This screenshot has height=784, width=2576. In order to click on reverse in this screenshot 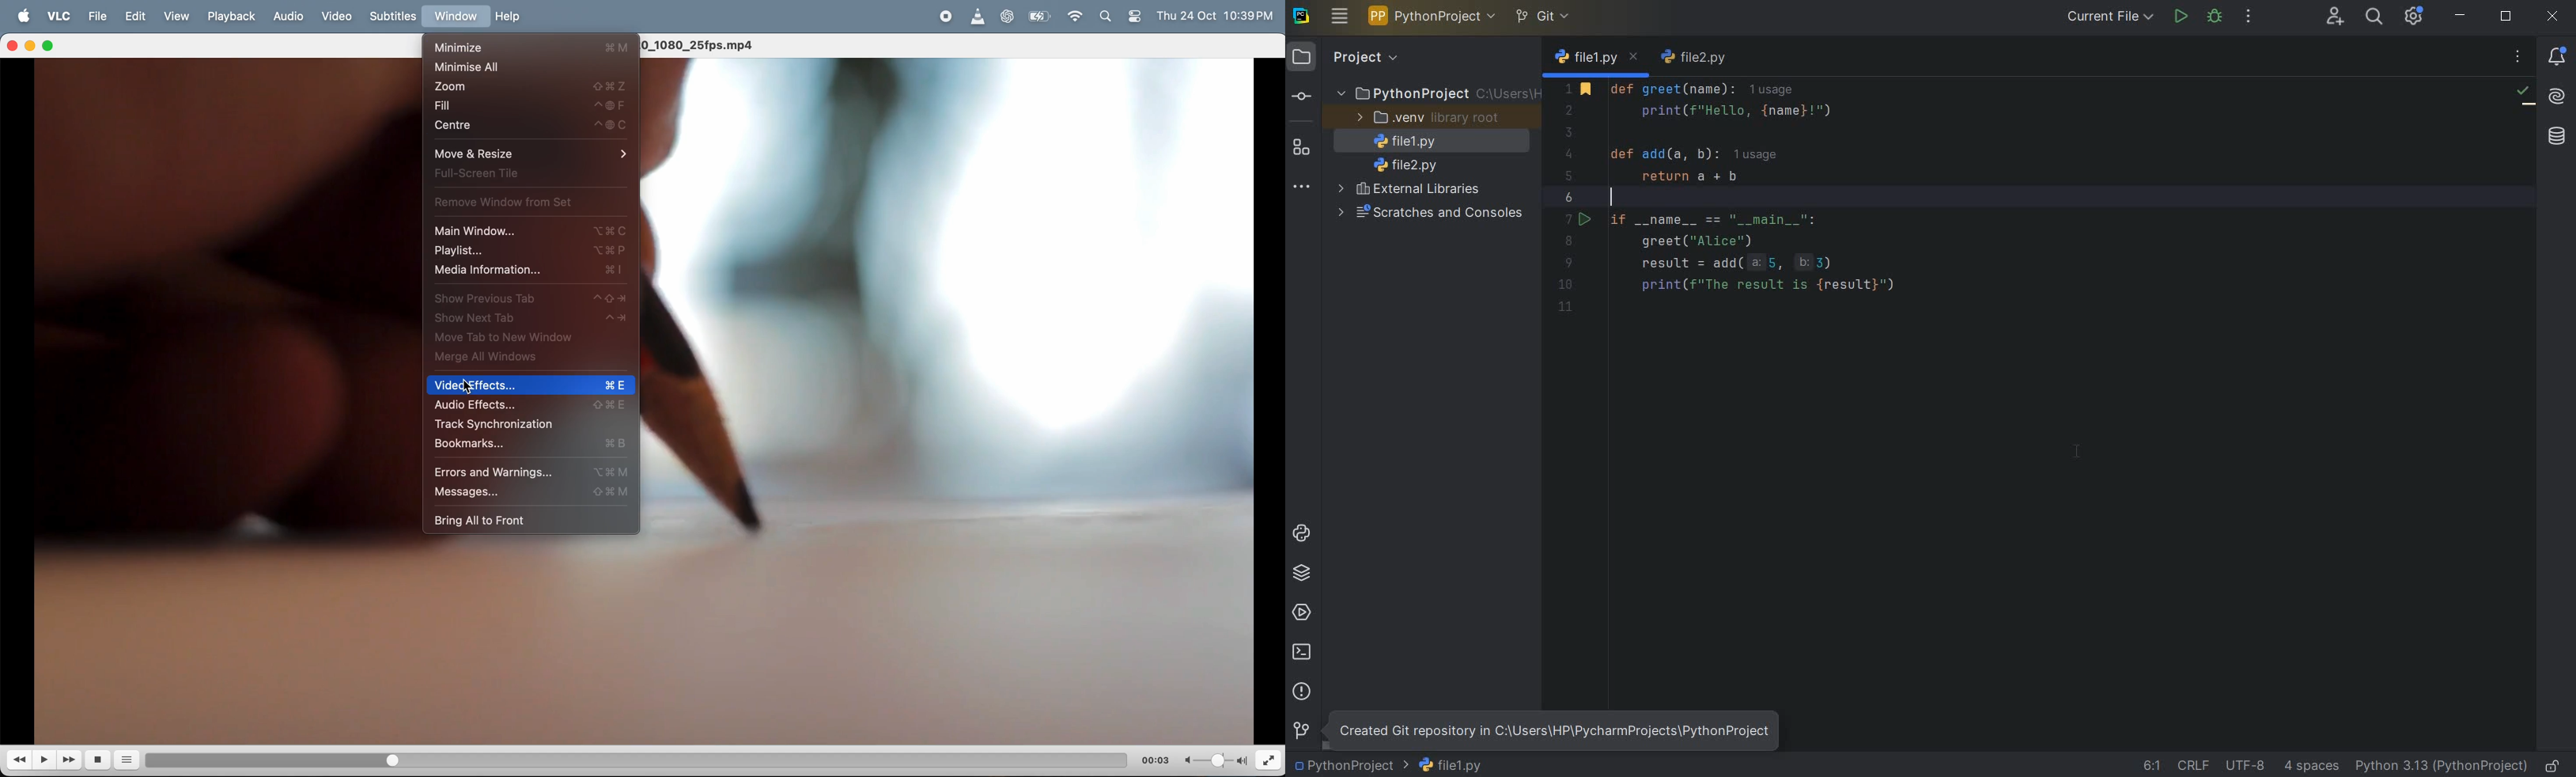, I will do `click(20, 762)`.